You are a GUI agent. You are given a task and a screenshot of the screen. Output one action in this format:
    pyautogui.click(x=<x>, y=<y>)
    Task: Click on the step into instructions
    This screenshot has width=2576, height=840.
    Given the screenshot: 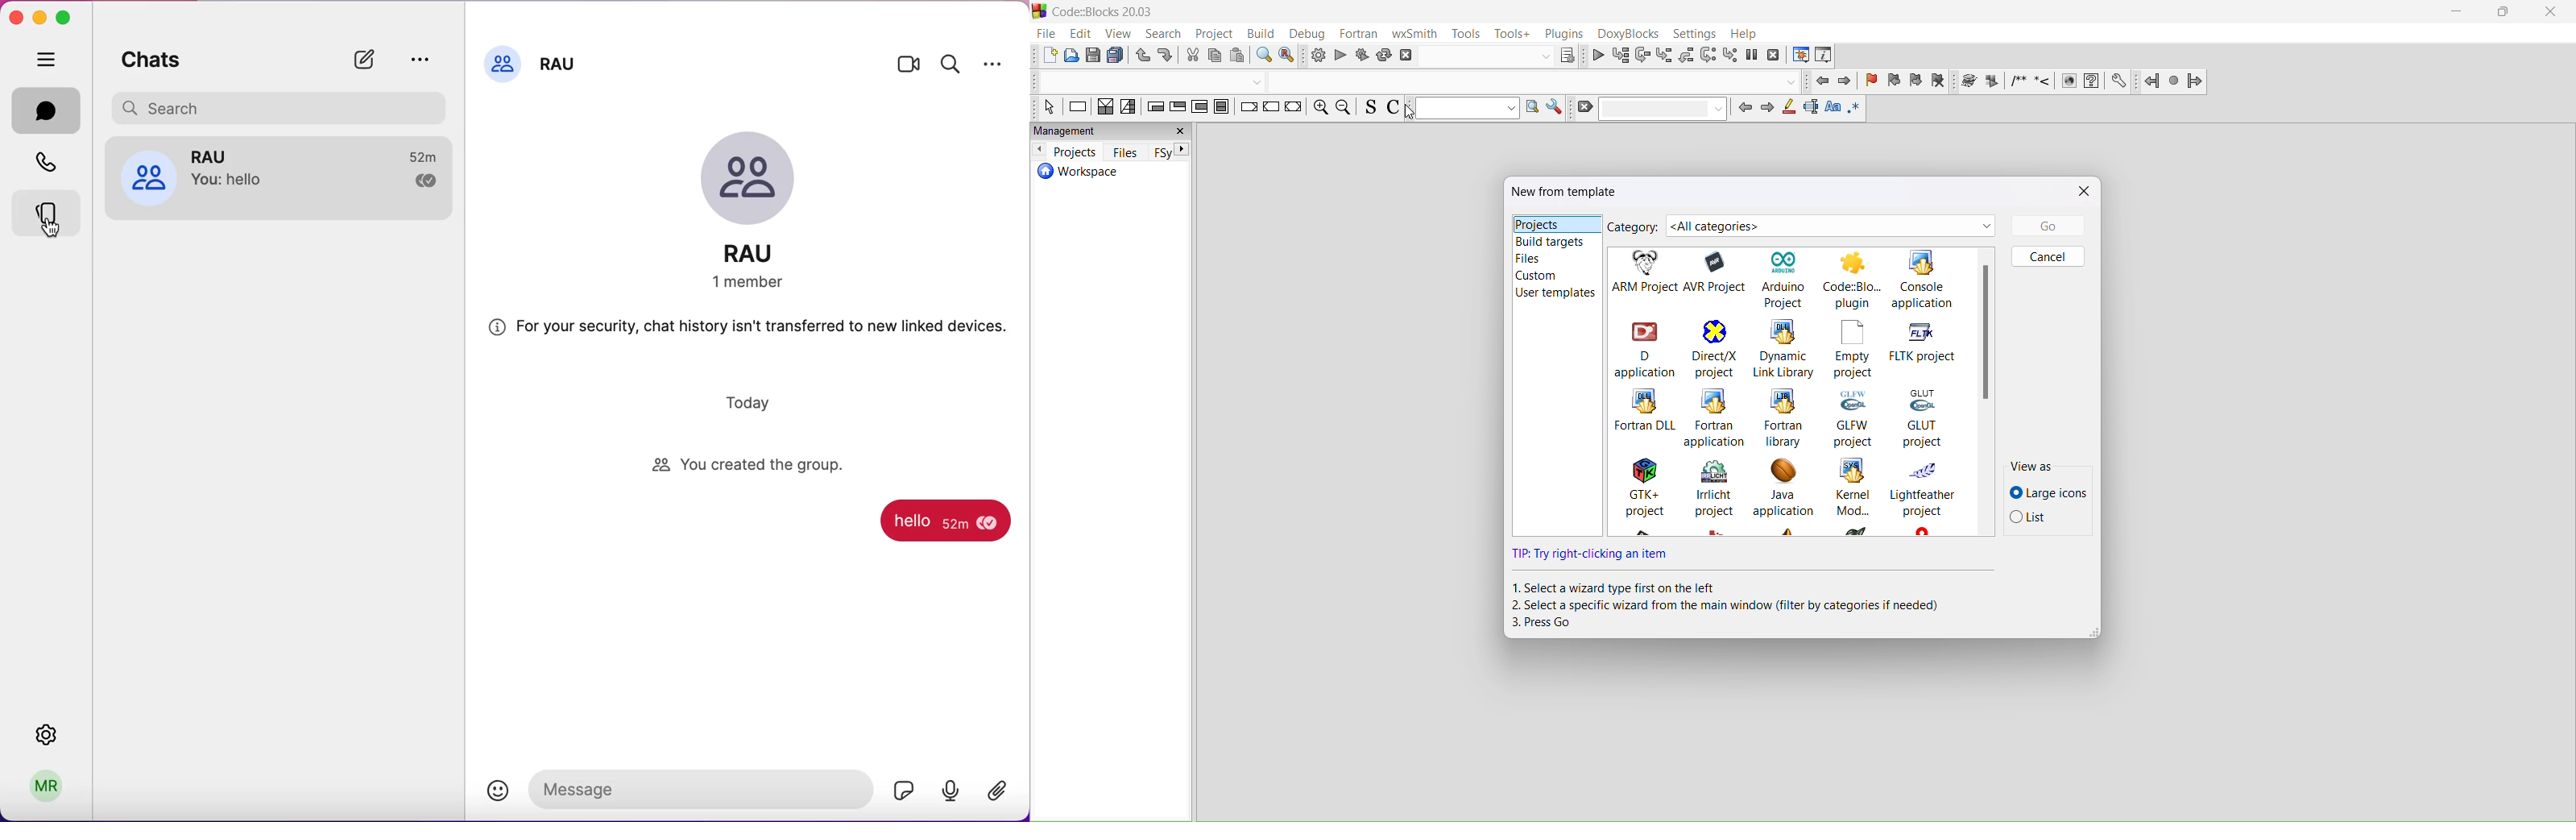 What is the action you would take?
    pyautogui.click(x=1730, y=55)
    